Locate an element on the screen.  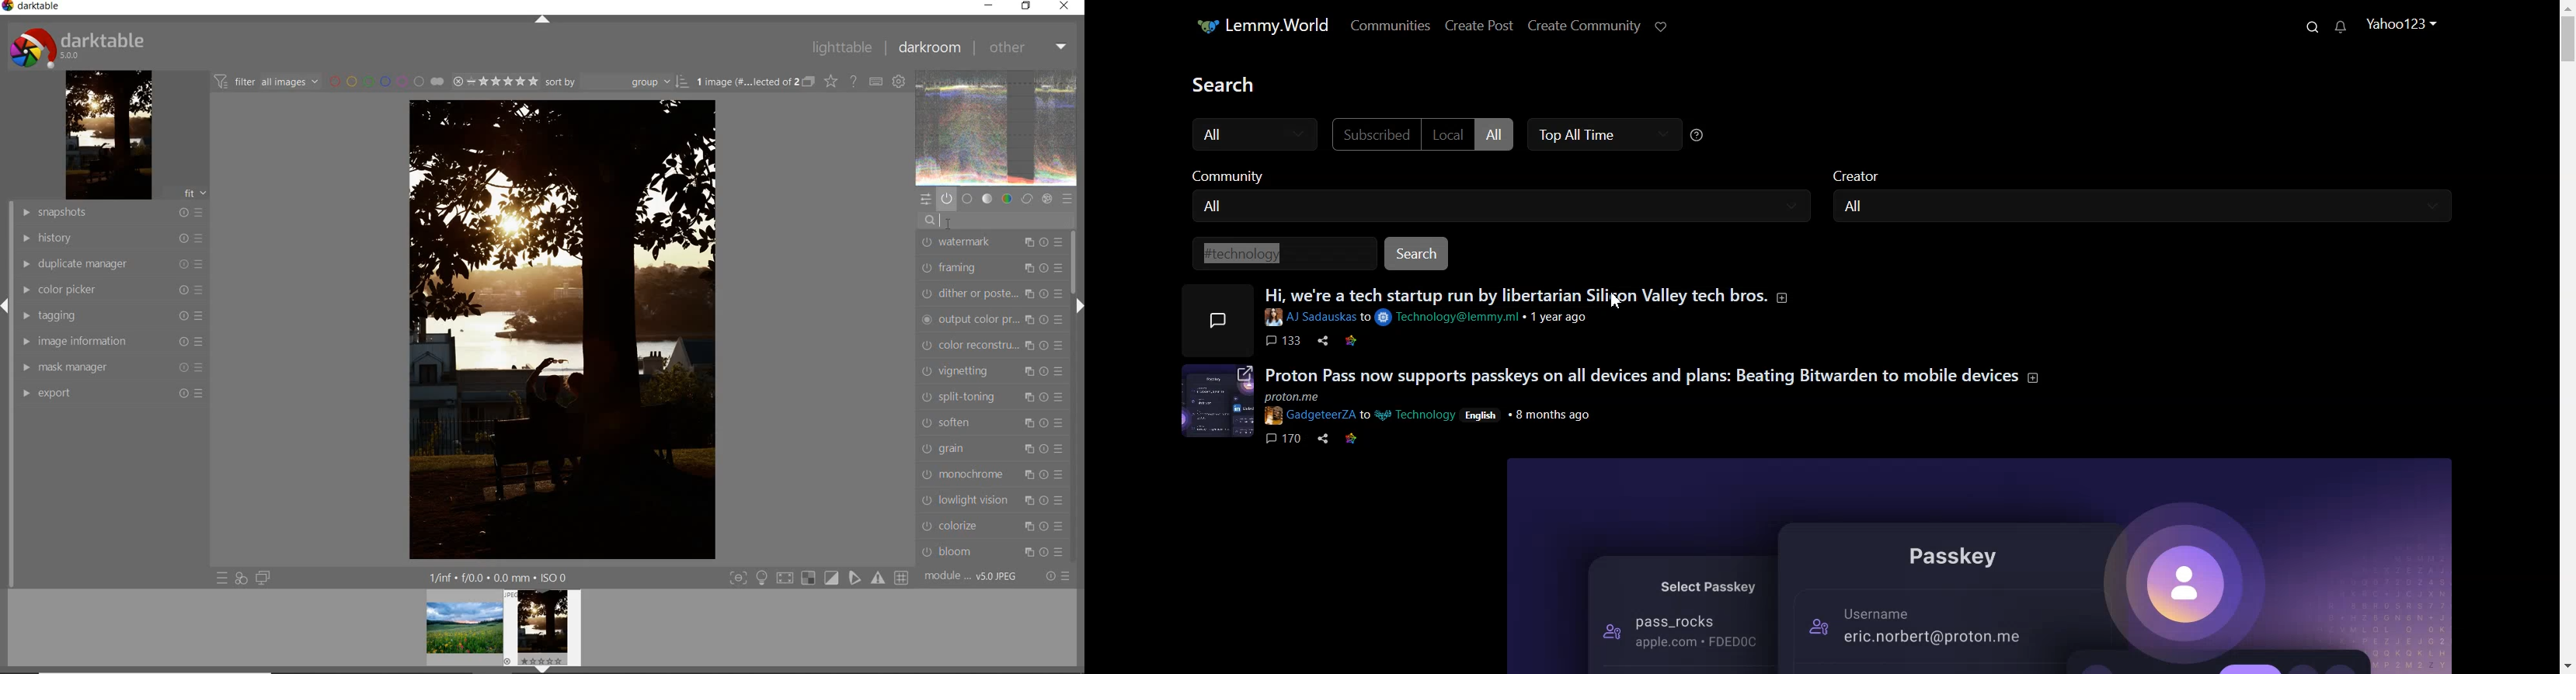
Communities is located at coordinates (1389, 25).